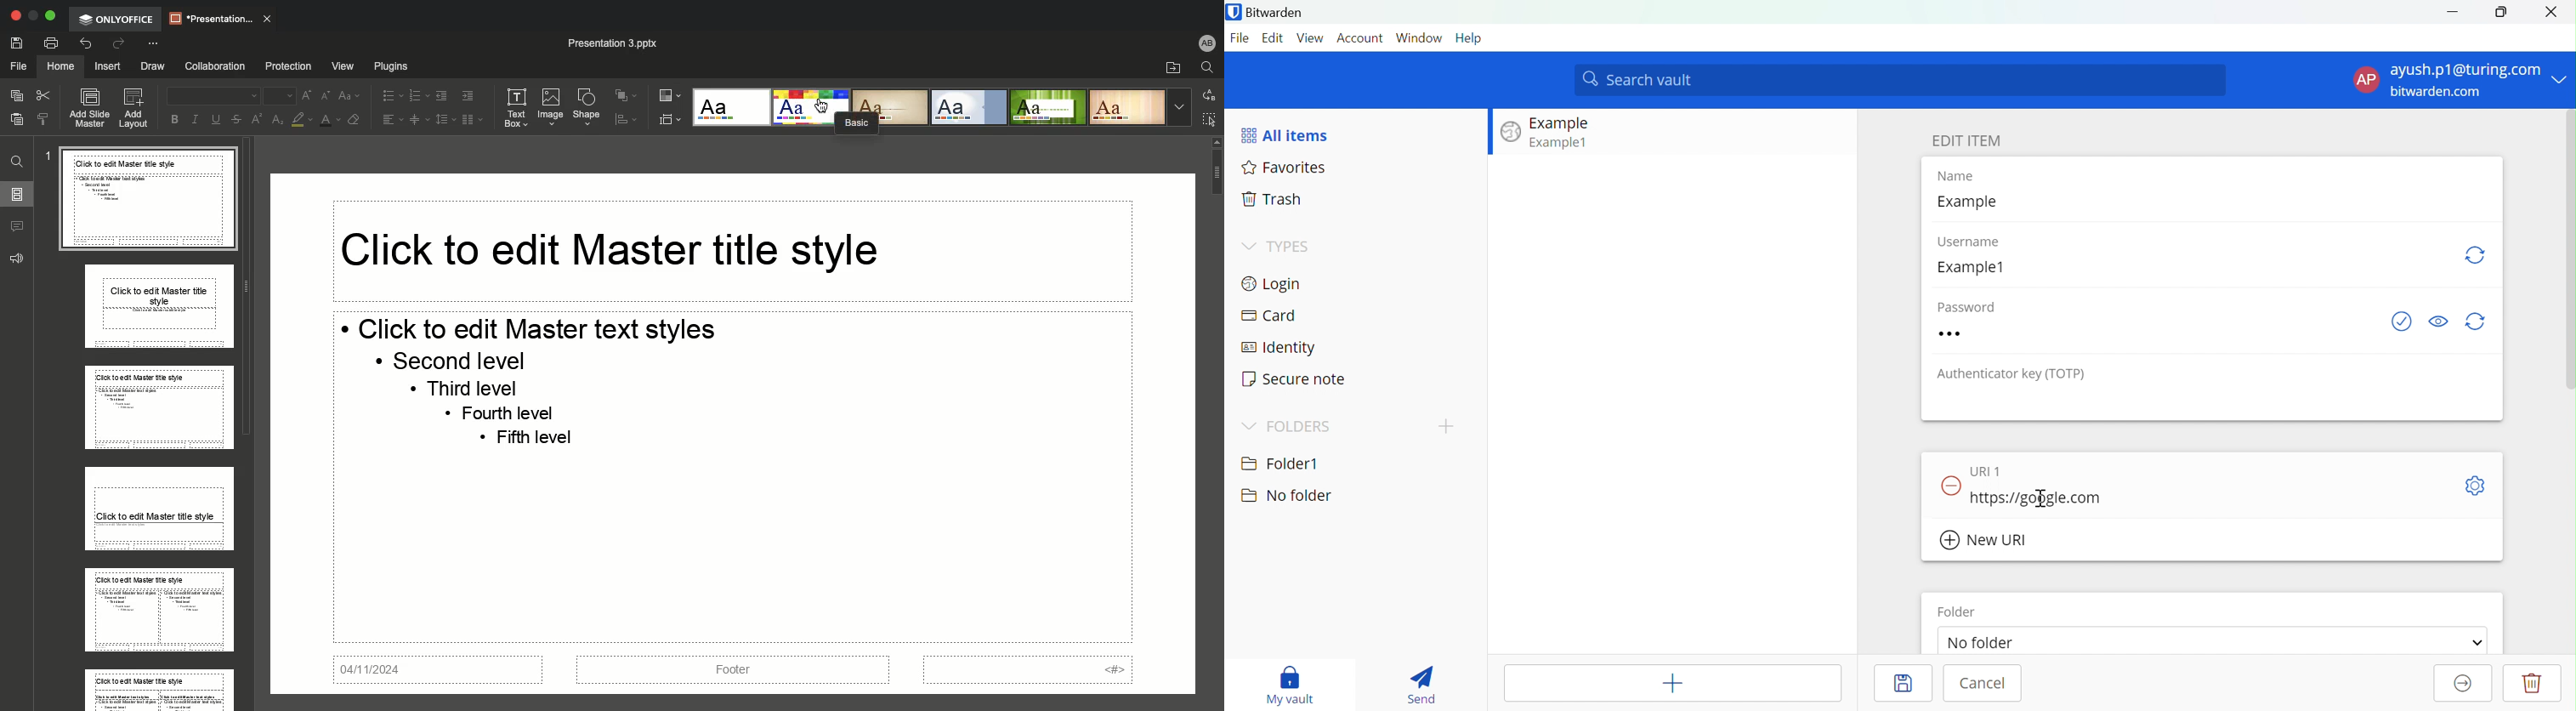  What do you see at coordinates (391, 120) in the screenshot?
I see `Align left` at bounding box center [391, 120].